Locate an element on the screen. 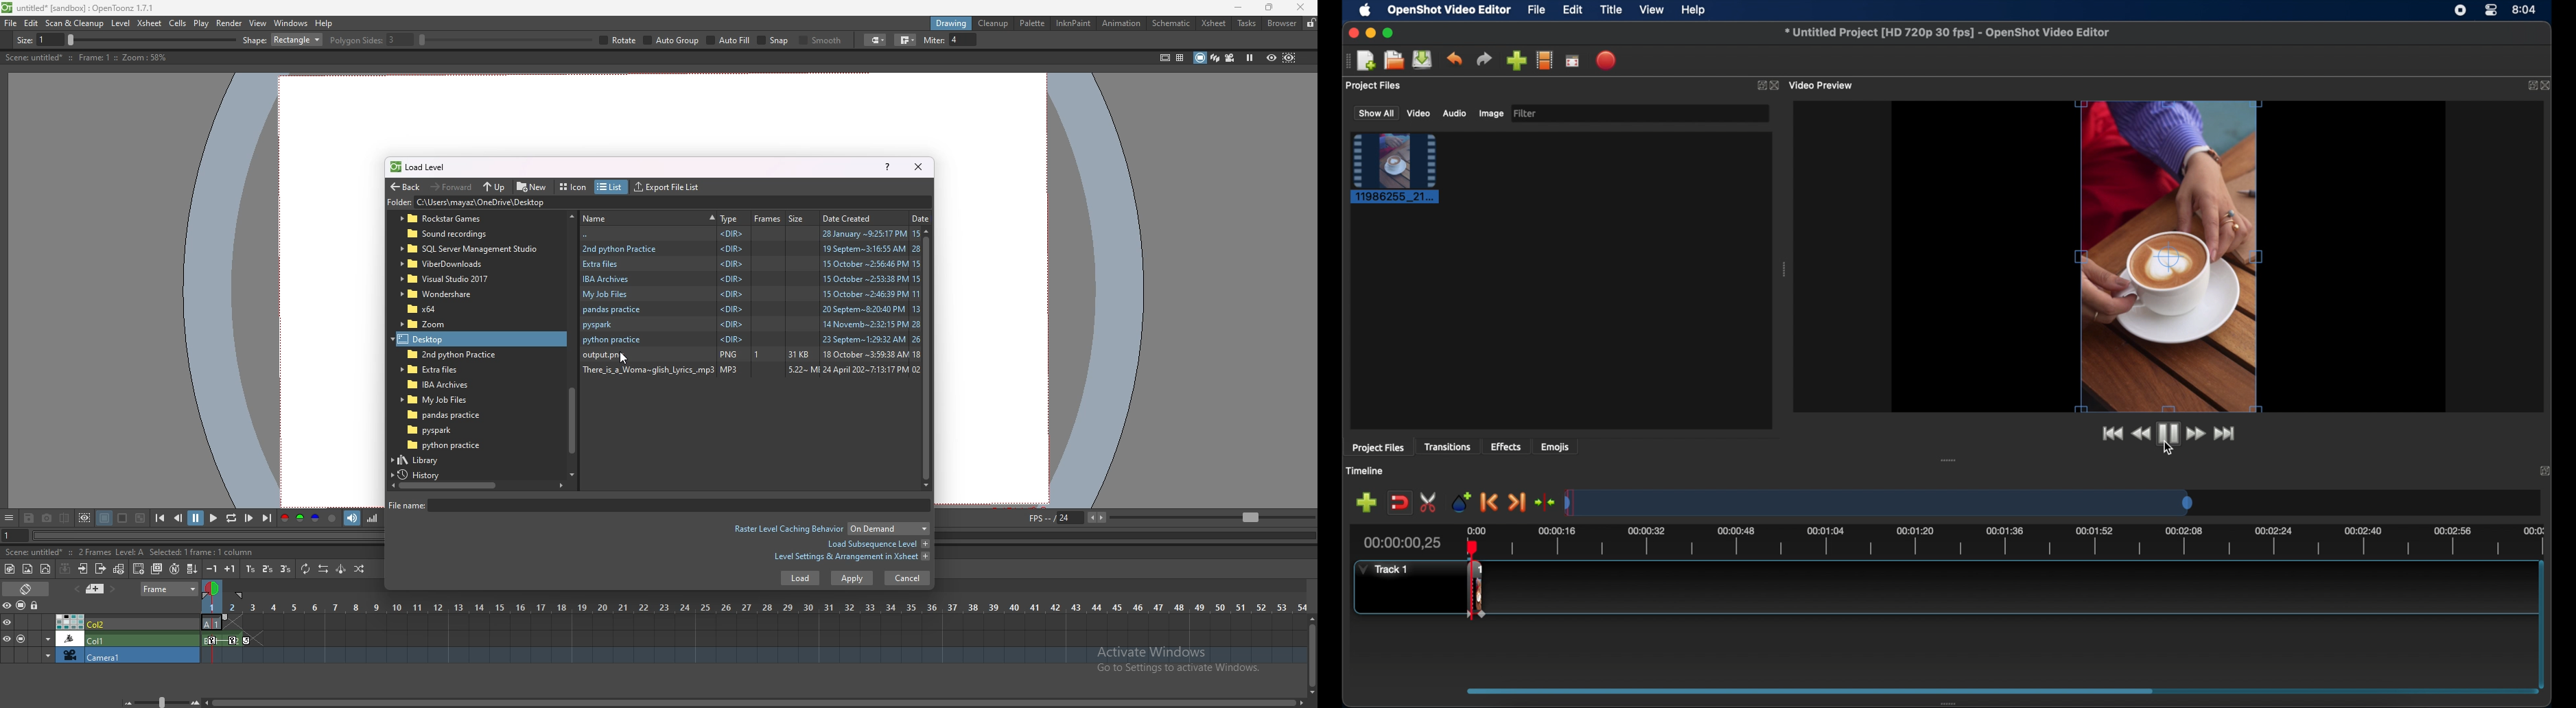 The width and height of the screenshot is (2576, 728). first frame is located at coordinates (160, 518).